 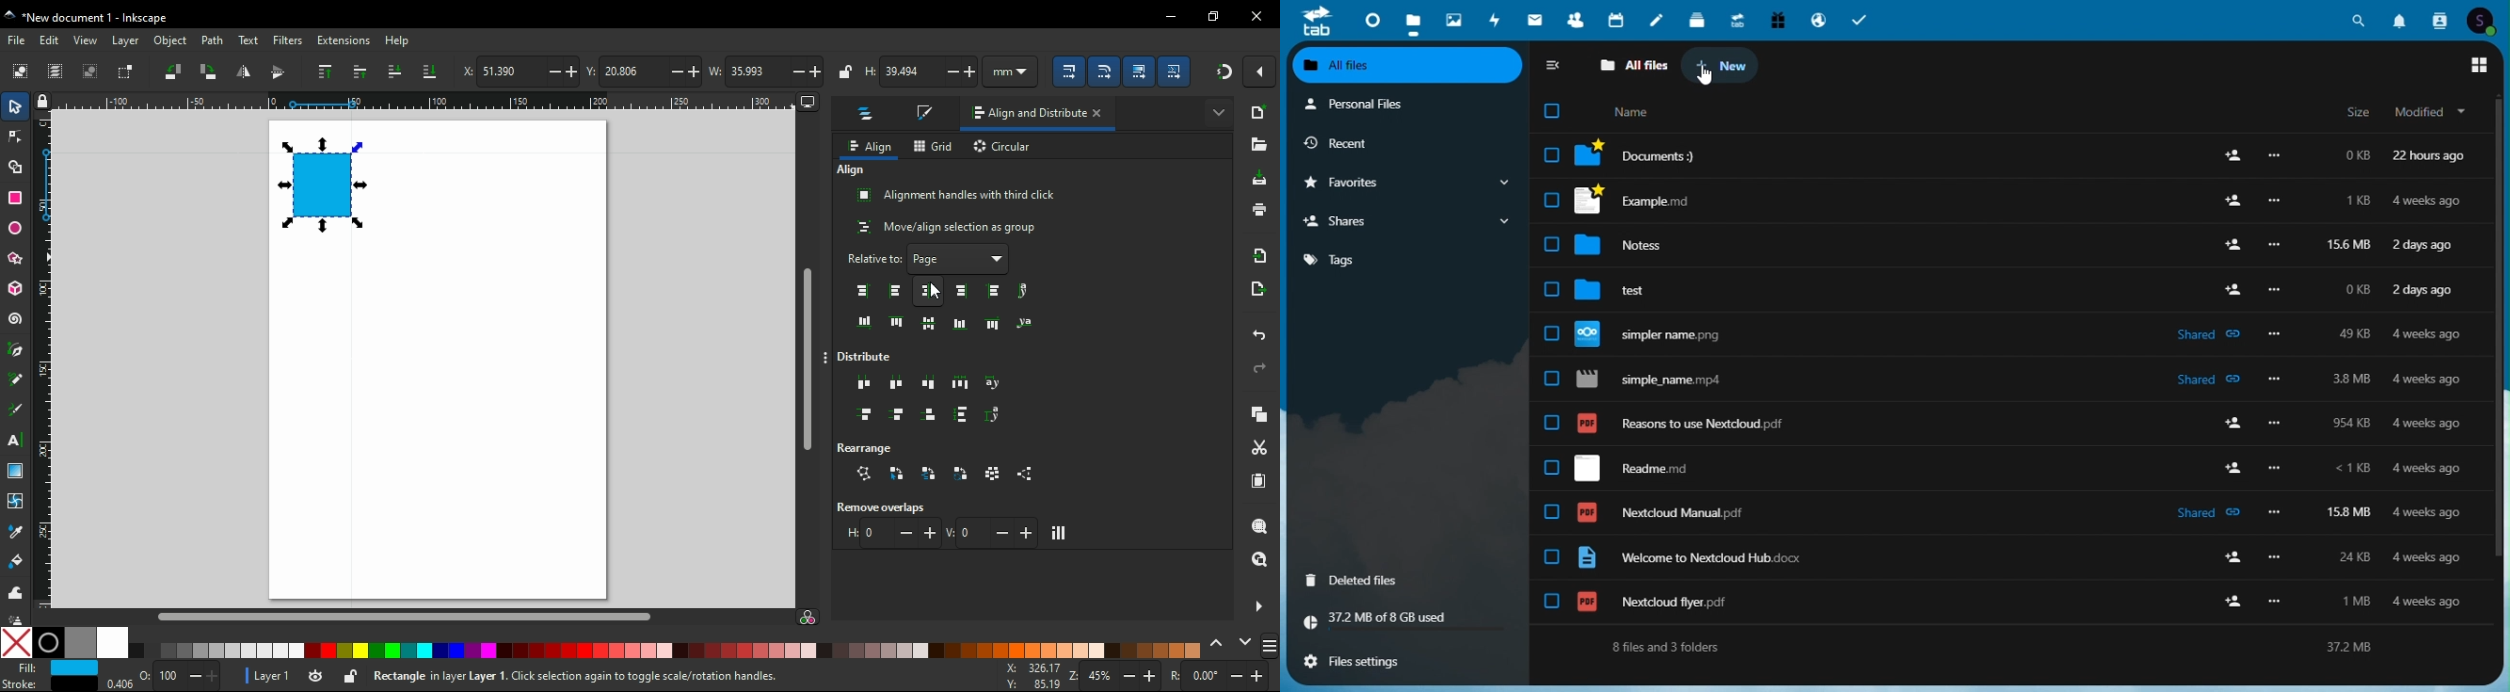 What do you see at coordinates (169, 40) in the screenshot?
I see `object` at bounding box center [169, 40].